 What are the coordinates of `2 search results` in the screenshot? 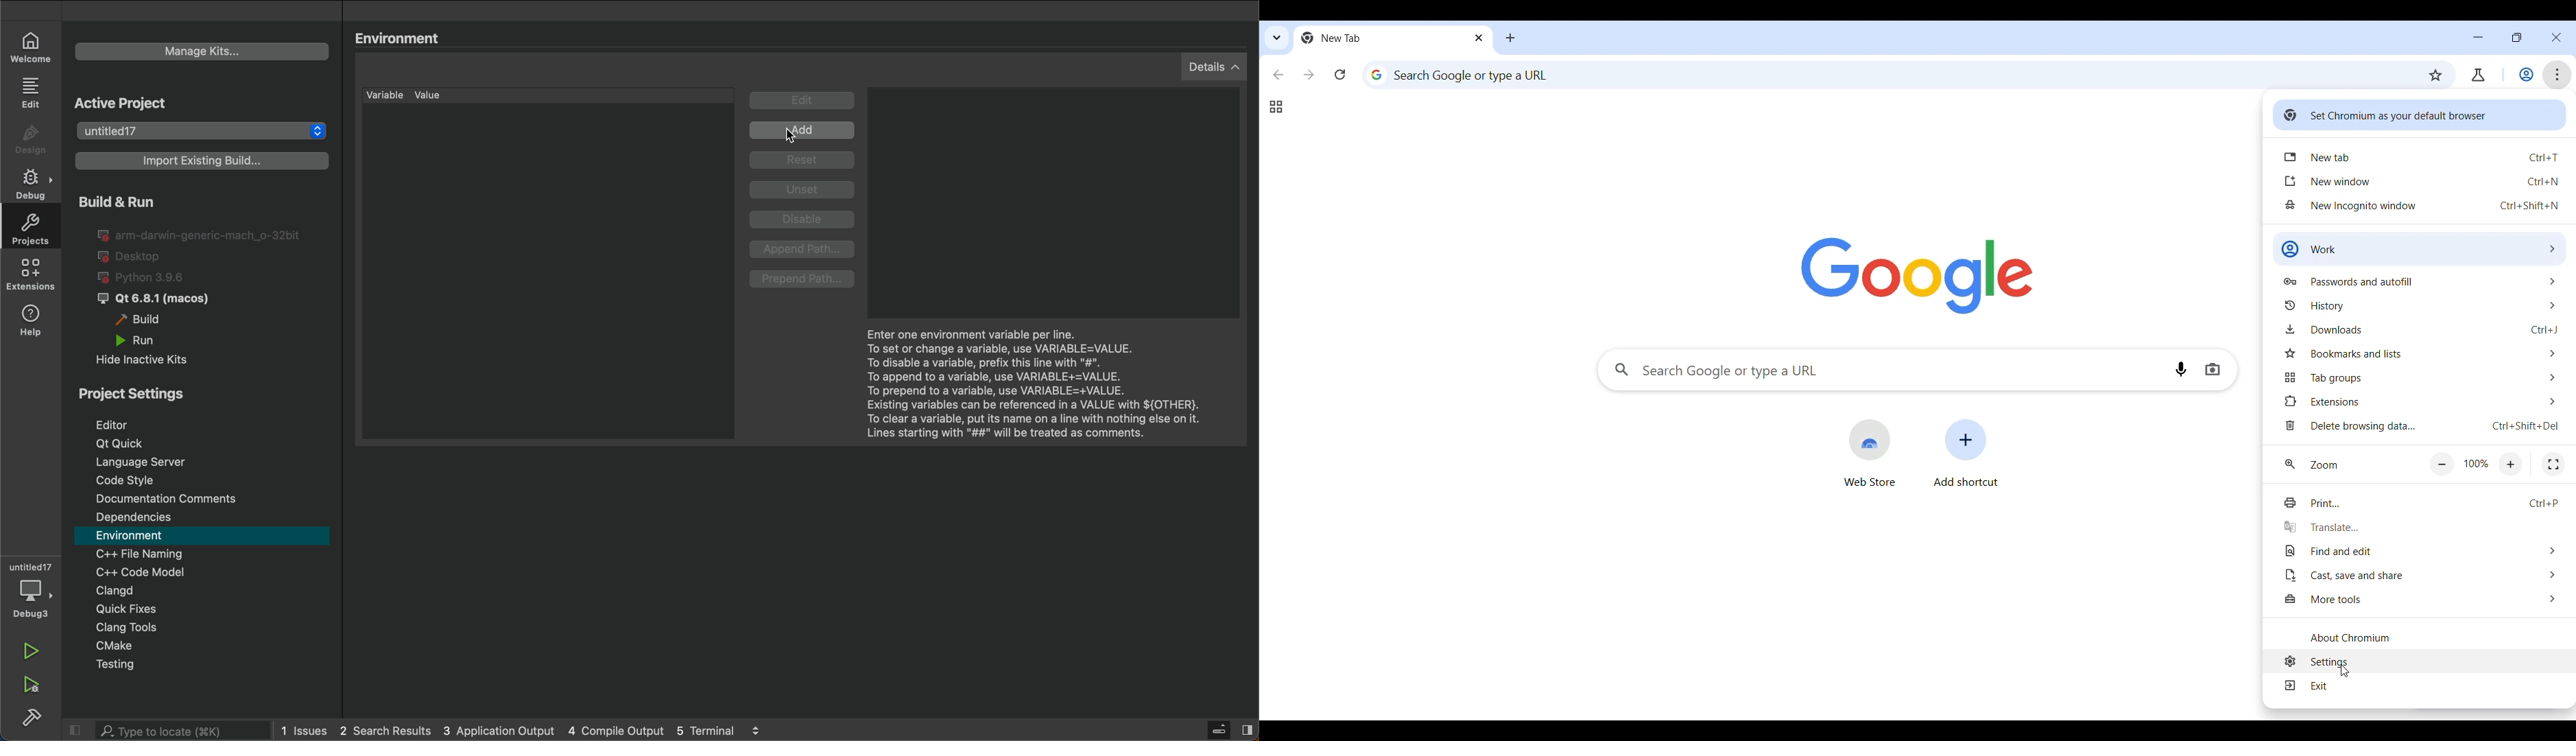 It's located at (386, 731).